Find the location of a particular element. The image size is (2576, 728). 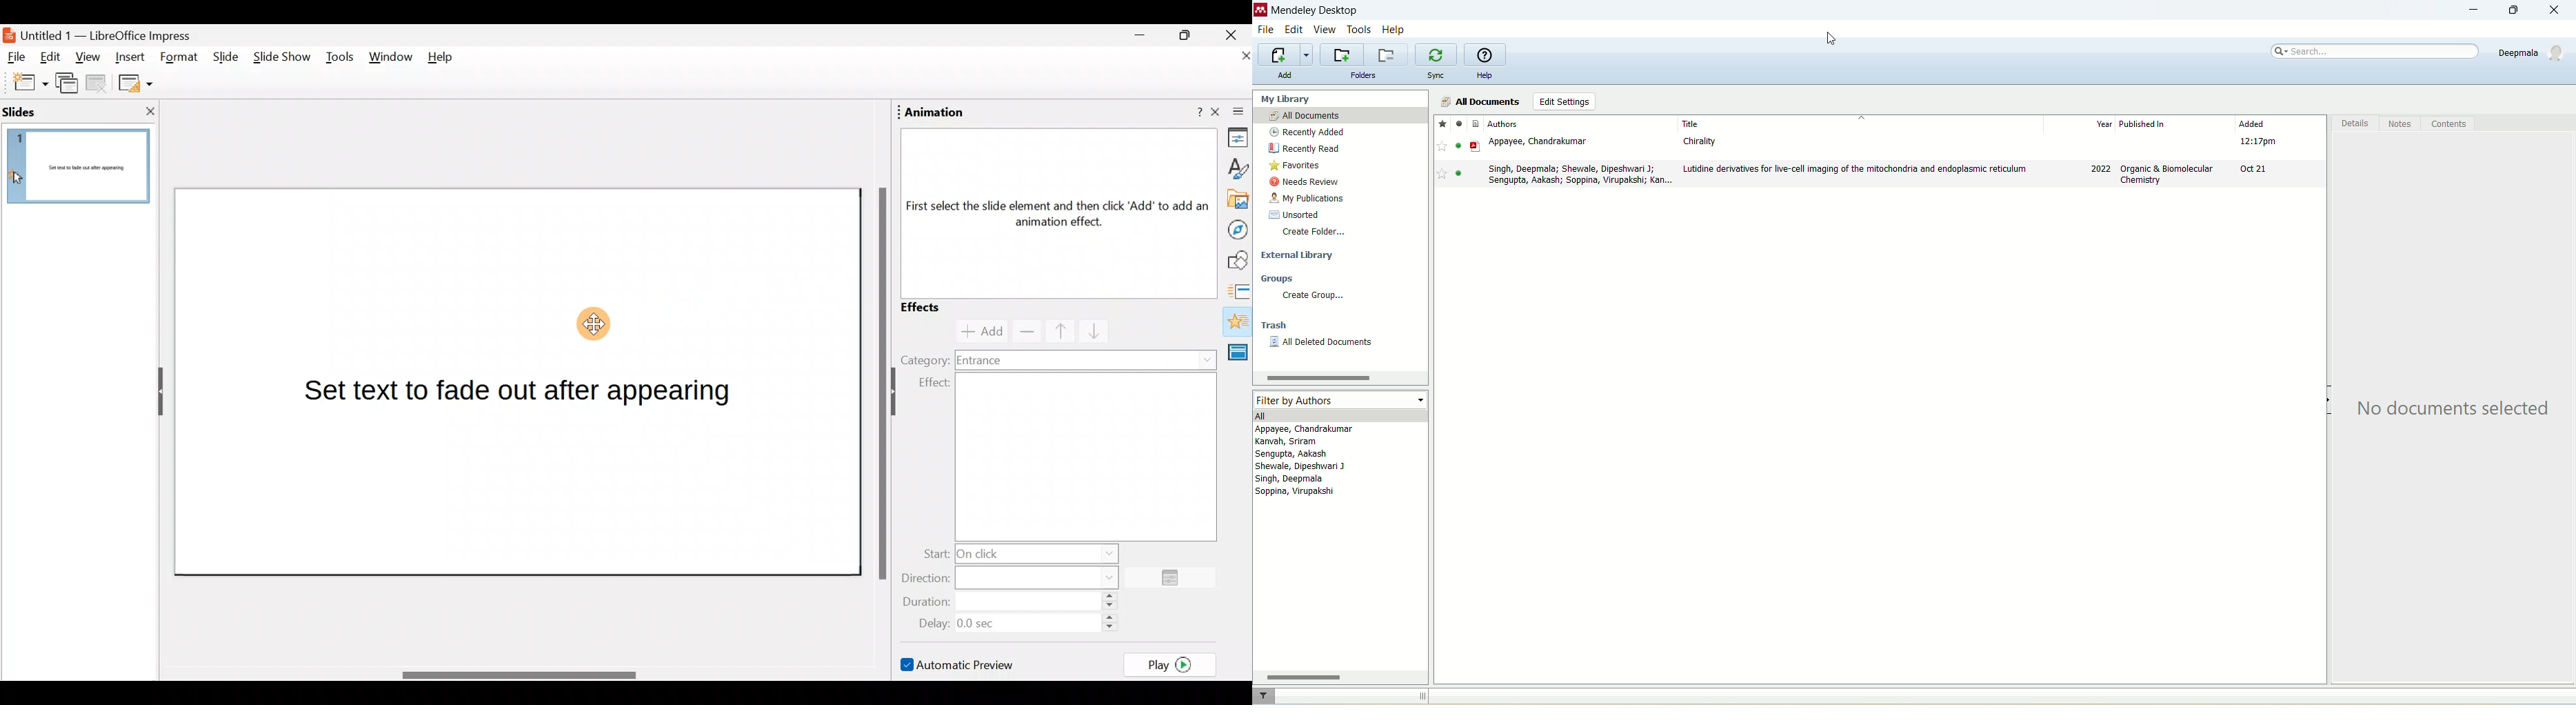

import is located at coordinates (1286, 56).